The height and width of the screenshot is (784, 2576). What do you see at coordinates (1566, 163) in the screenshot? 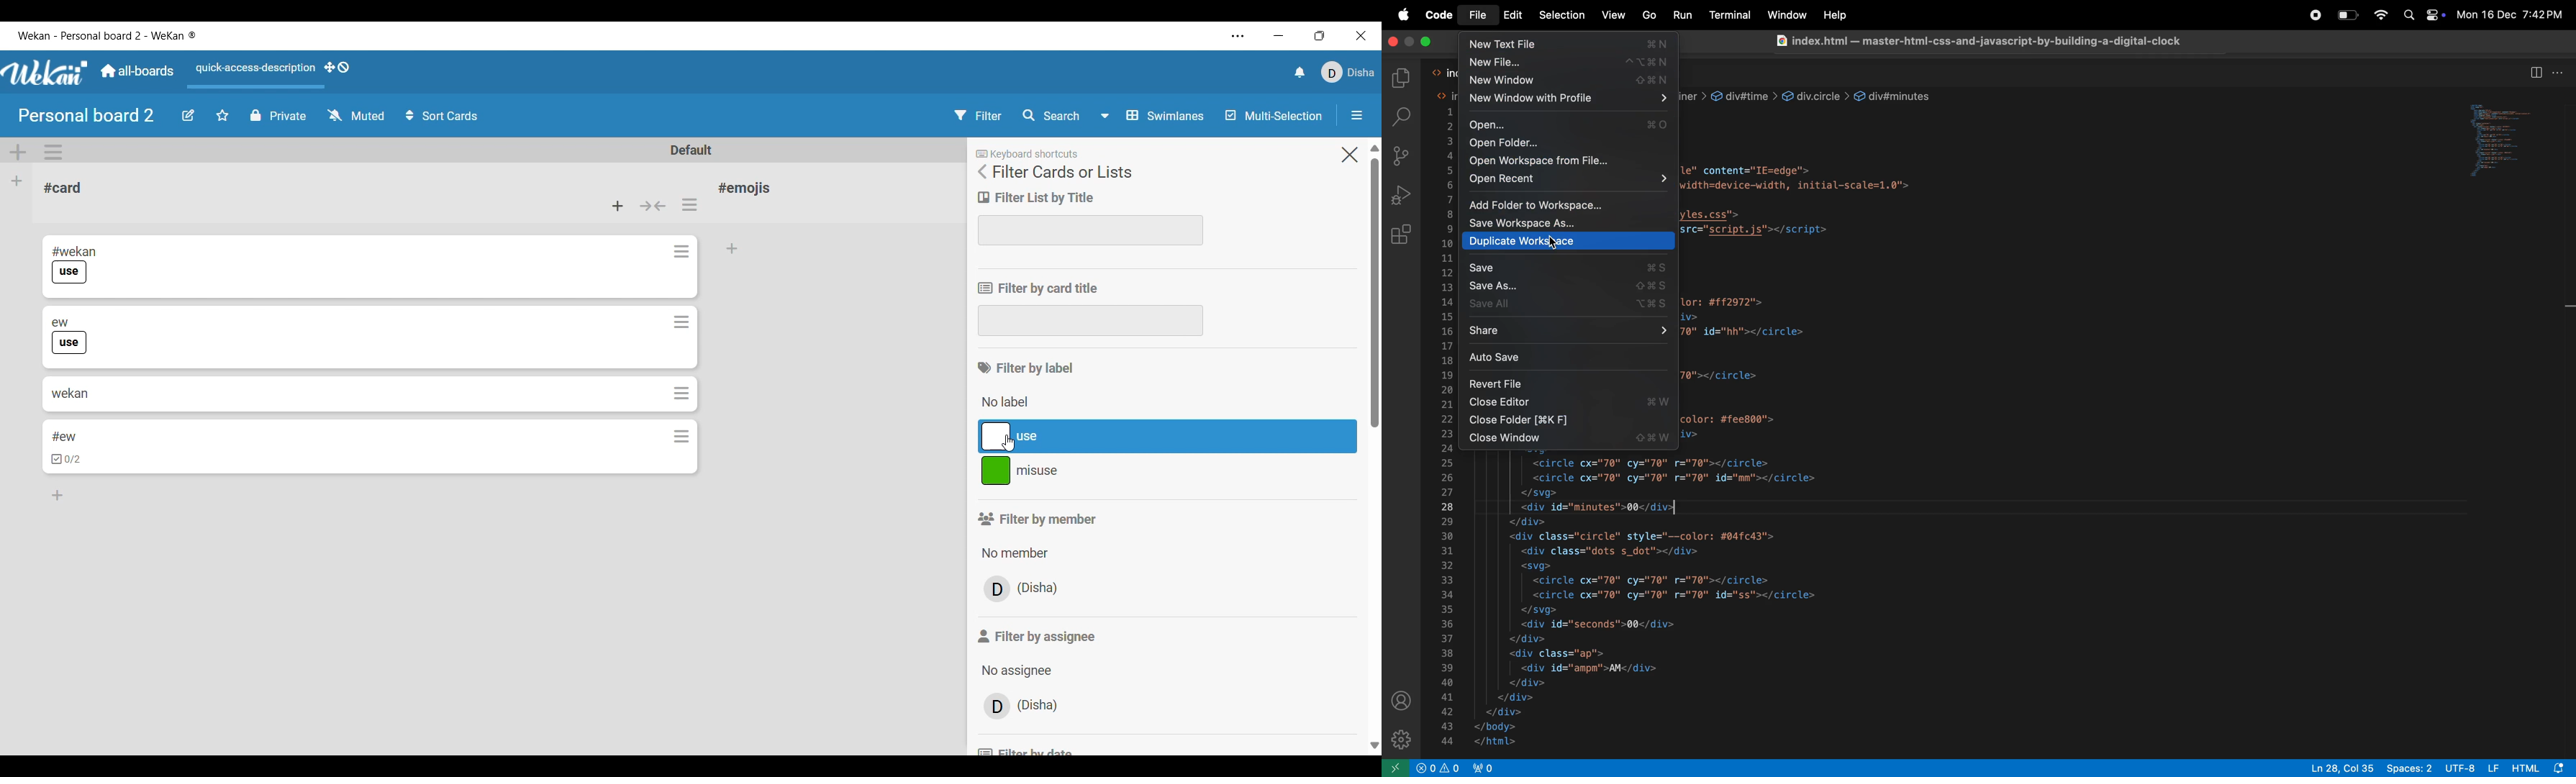
I see `open workspace` at bounding box center [1566, 163].